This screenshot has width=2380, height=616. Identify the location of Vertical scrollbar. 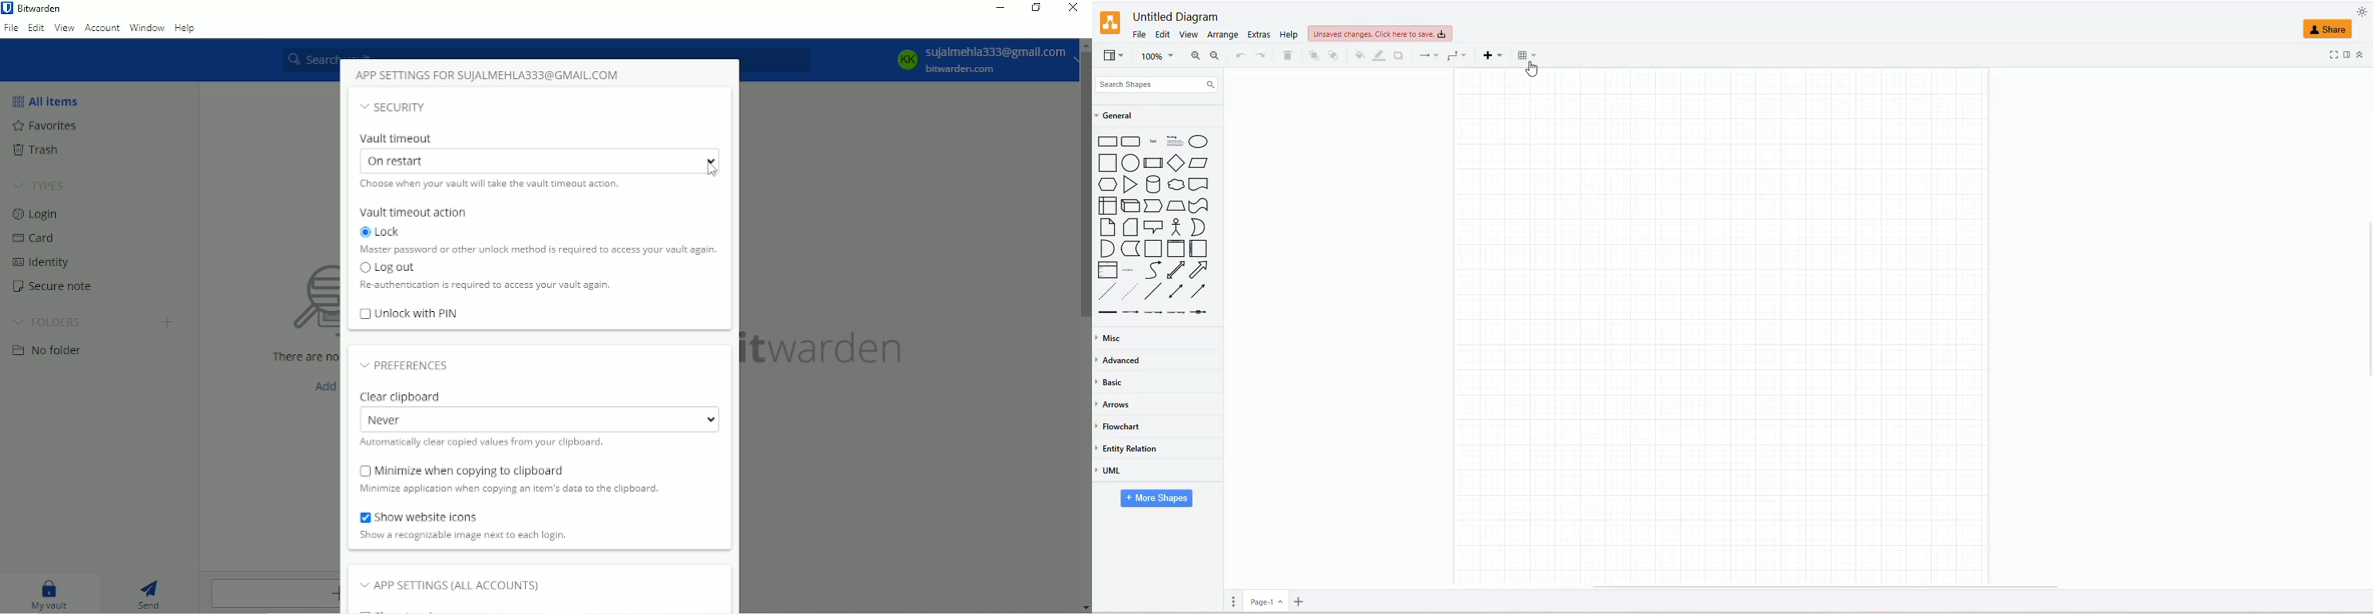
(1085, 186).